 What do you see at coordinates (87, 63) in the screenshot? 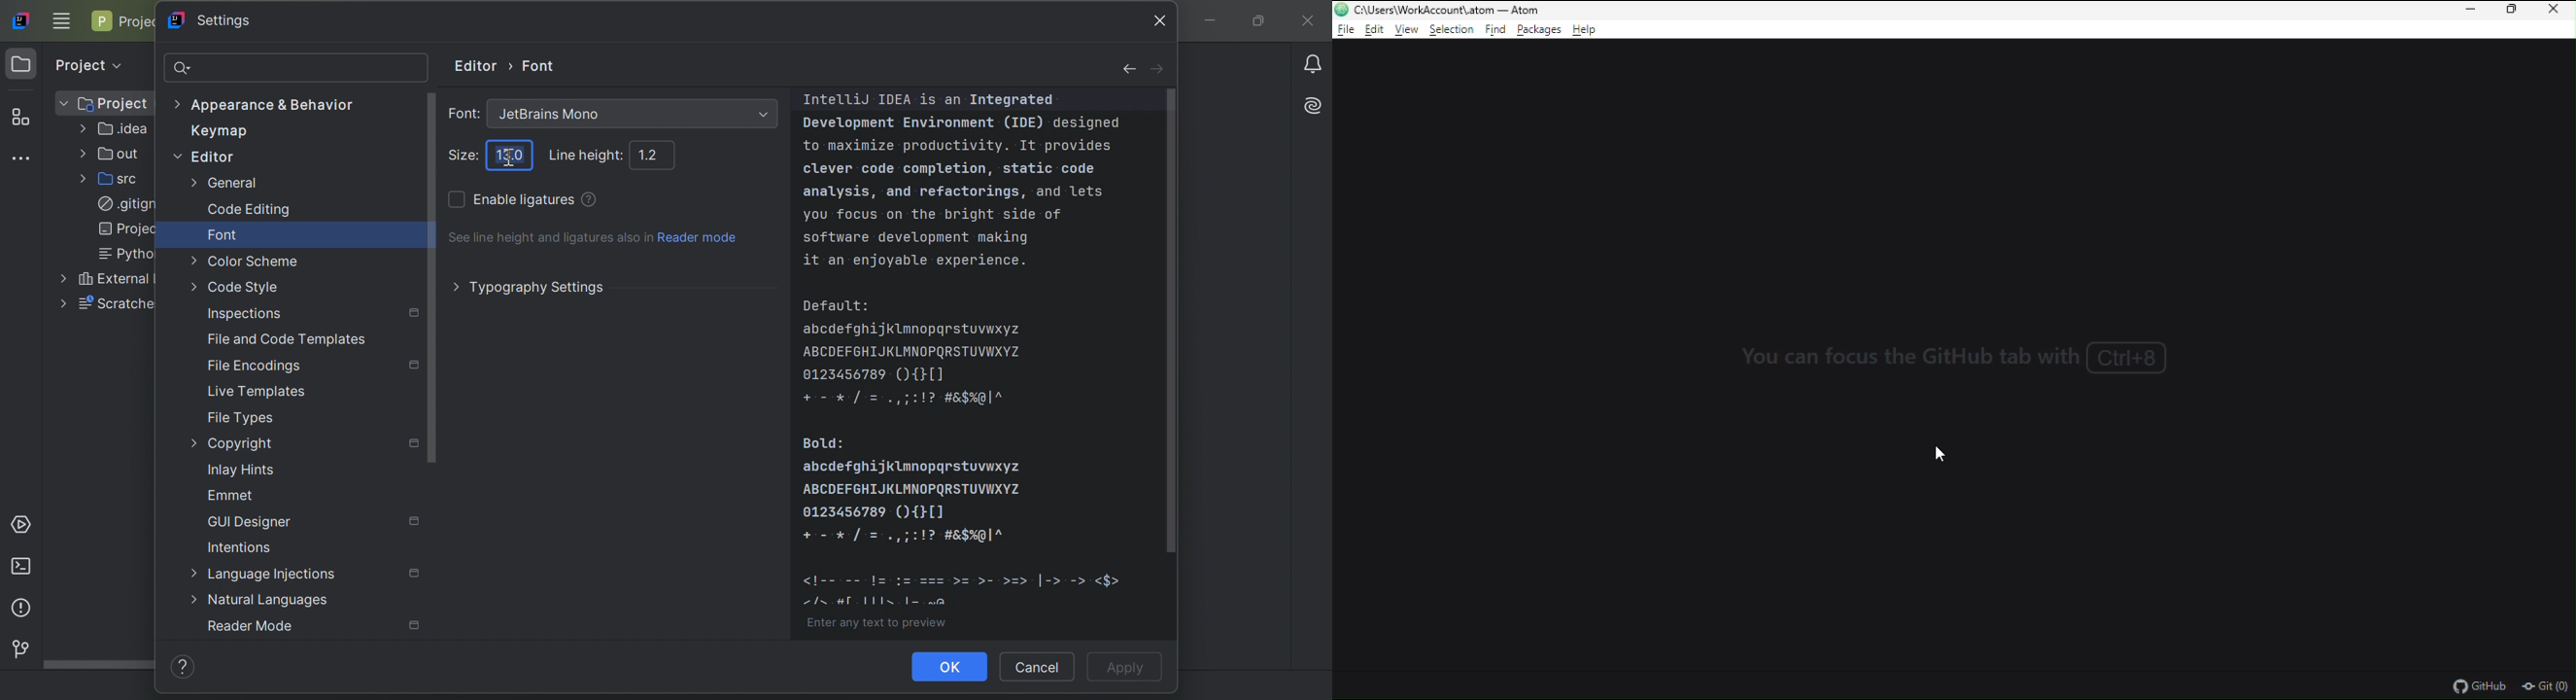
I see `Project` at bounding box center [87, 63].